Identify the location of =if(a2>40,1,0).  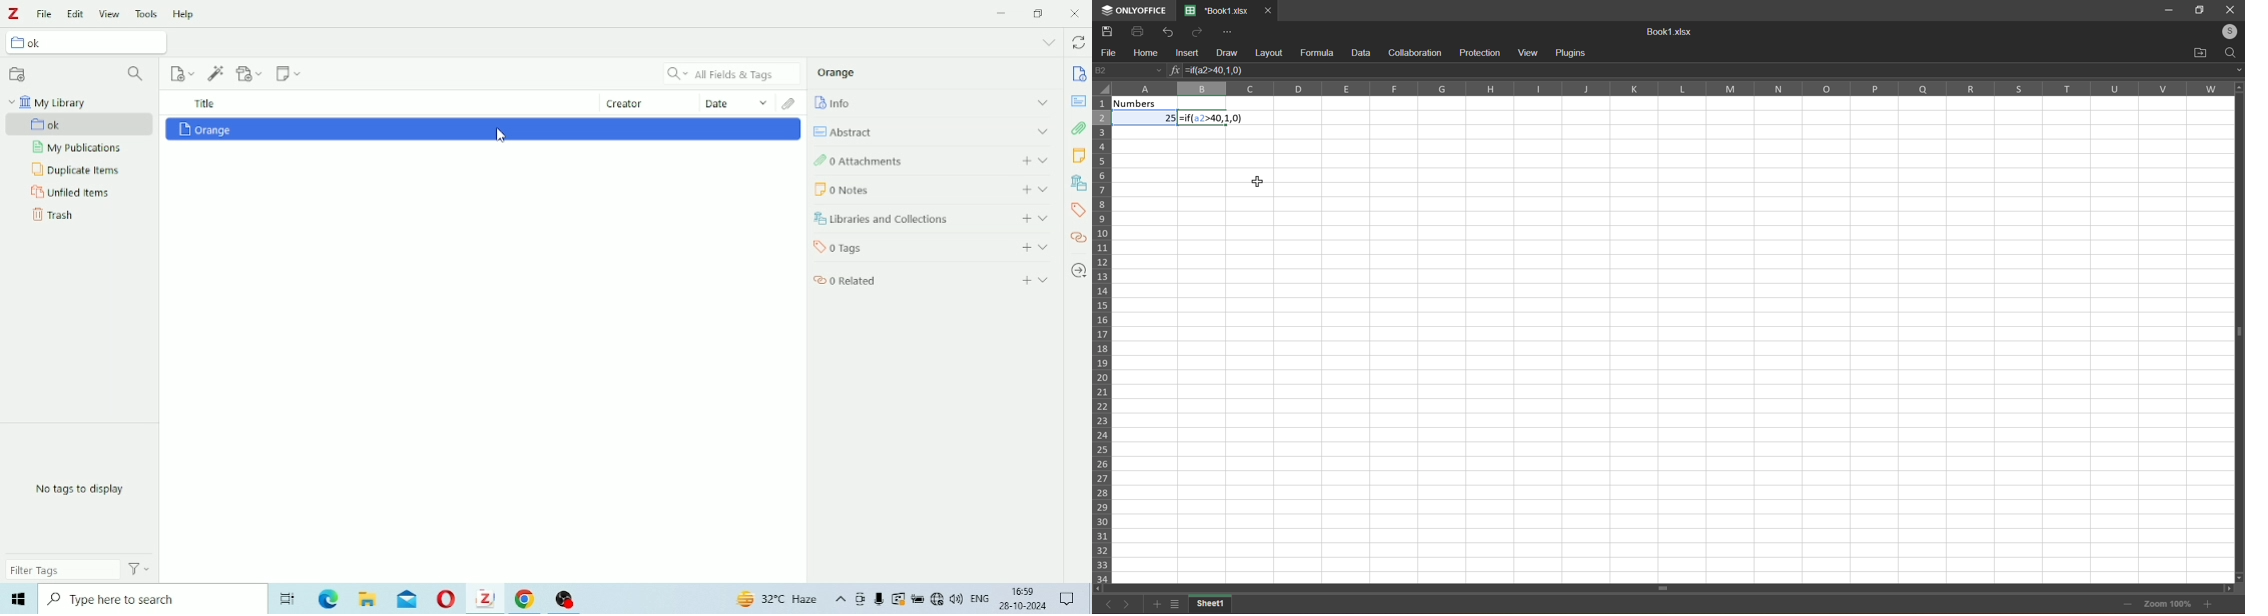
(1221, 71).